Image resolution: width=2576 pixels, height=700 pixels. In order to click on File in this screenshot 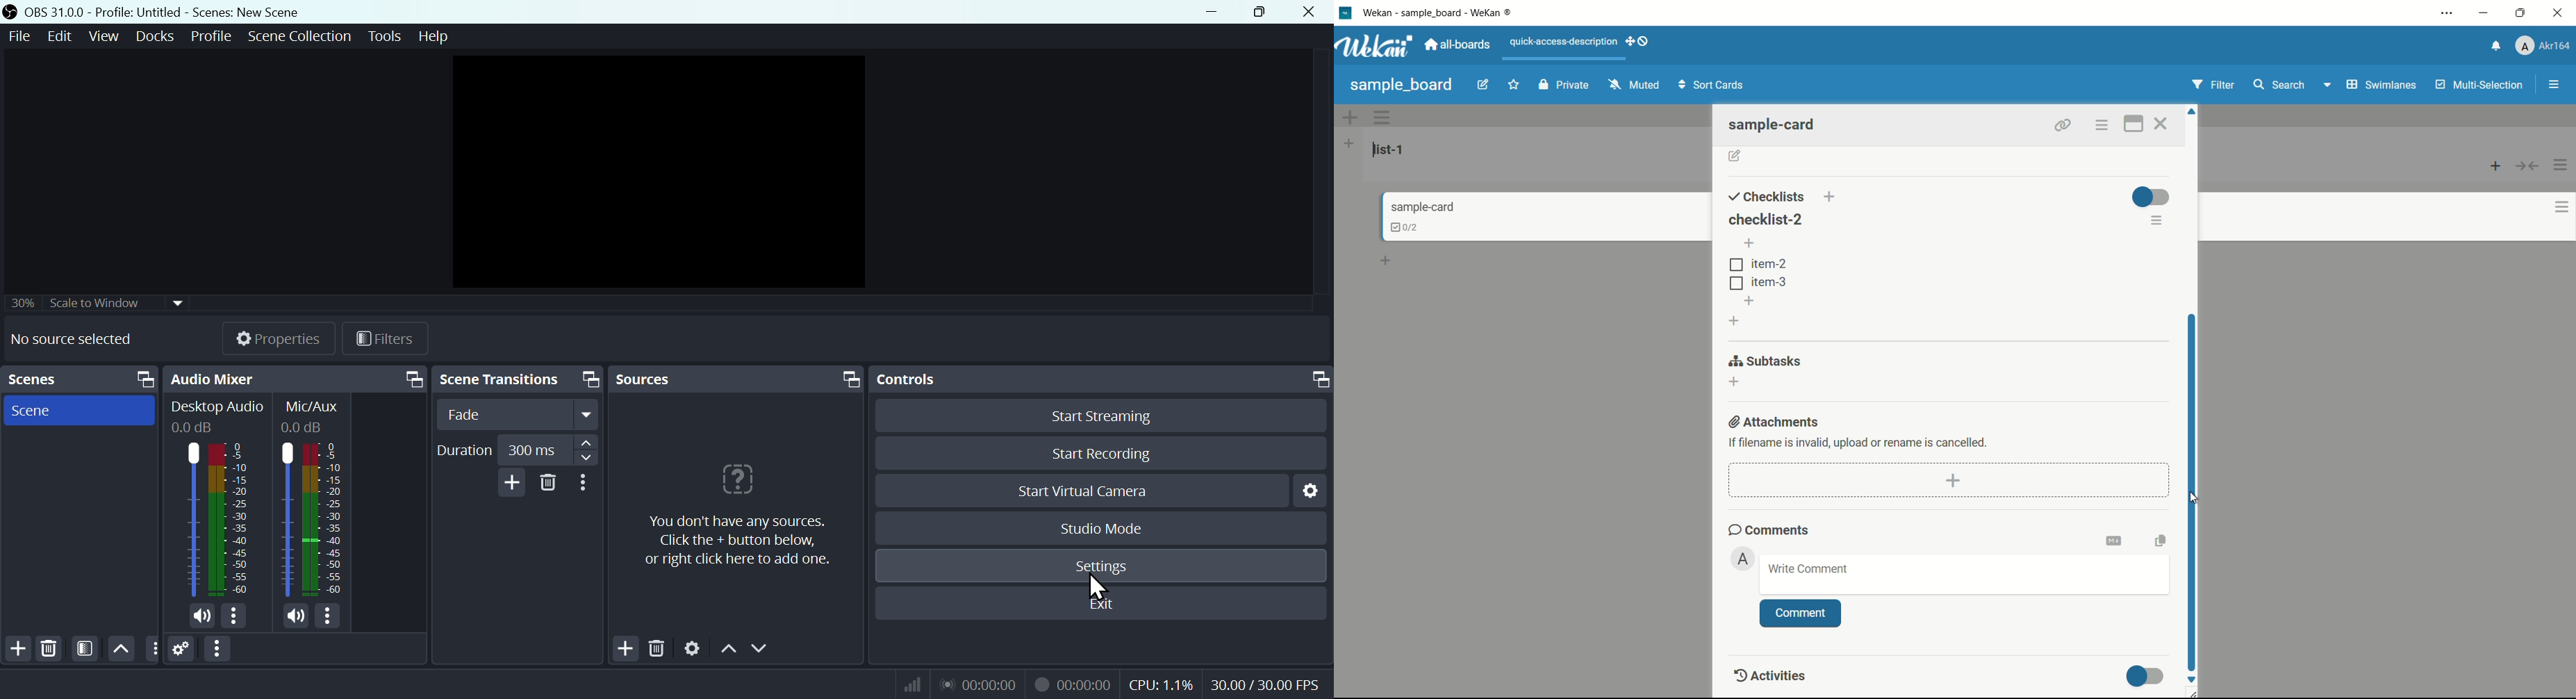, I will do `click(20, 35)`.